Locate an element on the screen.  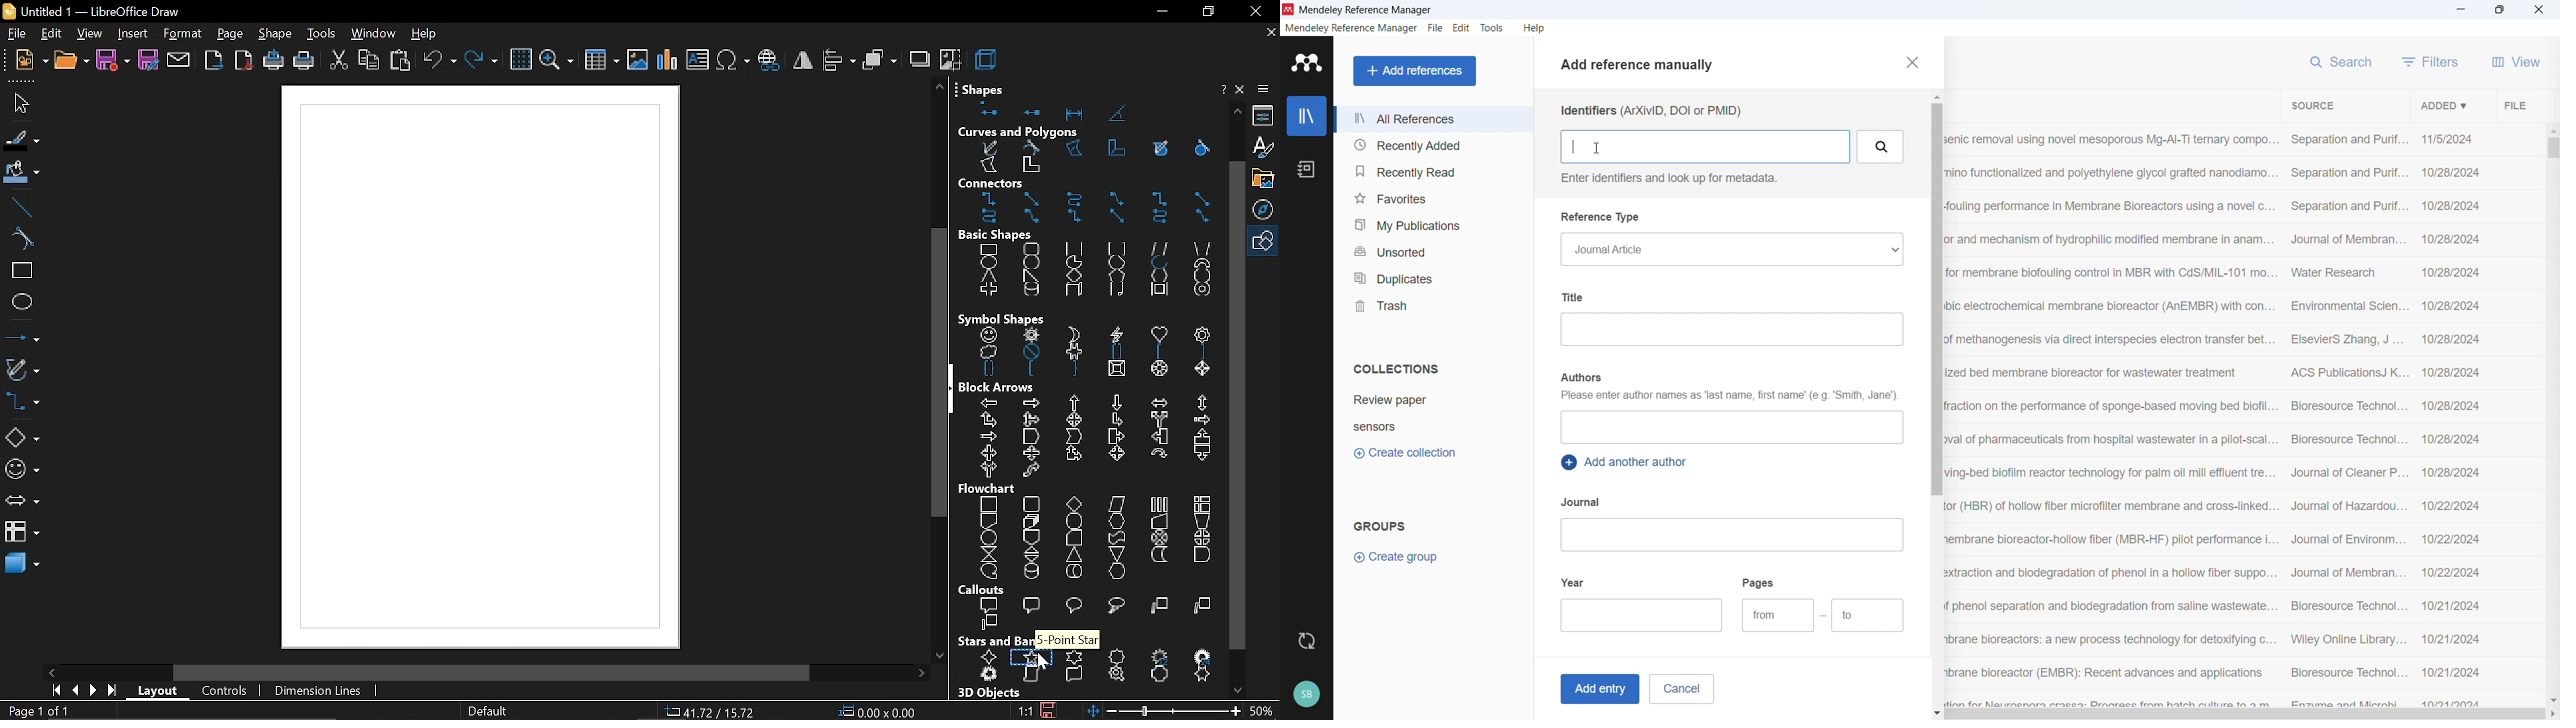
shape is located at coordinates (276, 34).